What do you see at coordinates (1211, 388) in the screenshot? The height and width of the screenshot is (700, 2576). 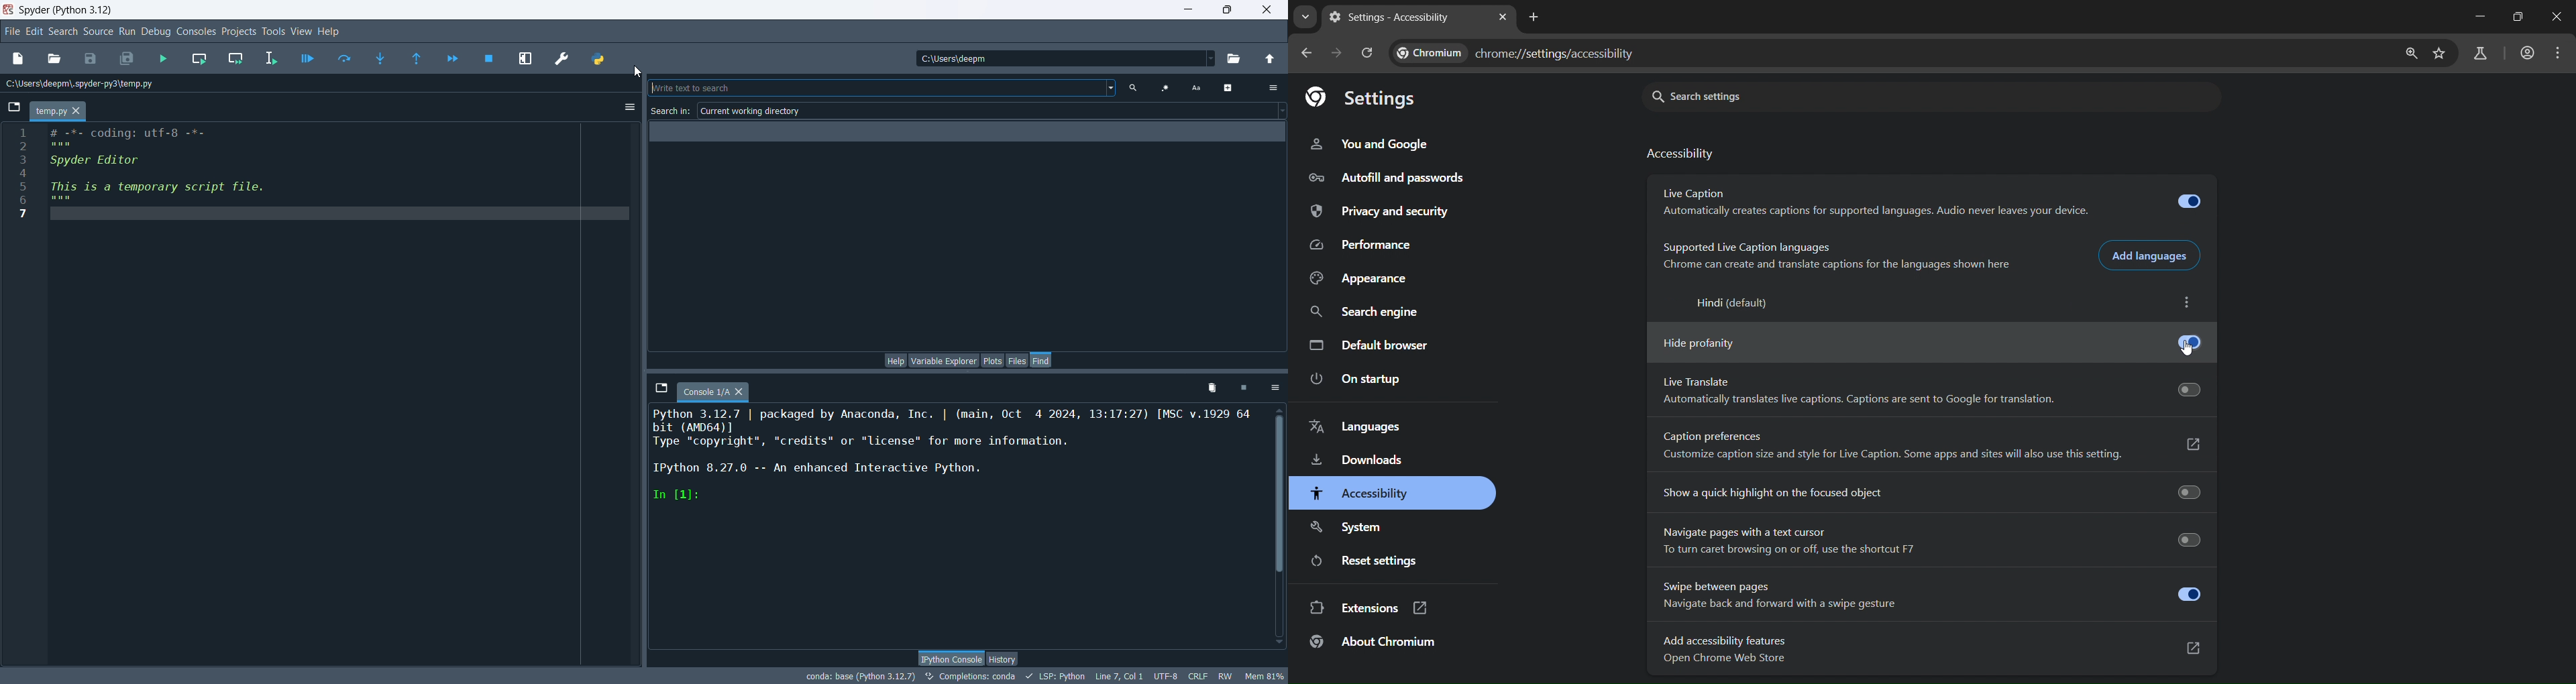 I see `remove` at bounding box center [1211, 388].